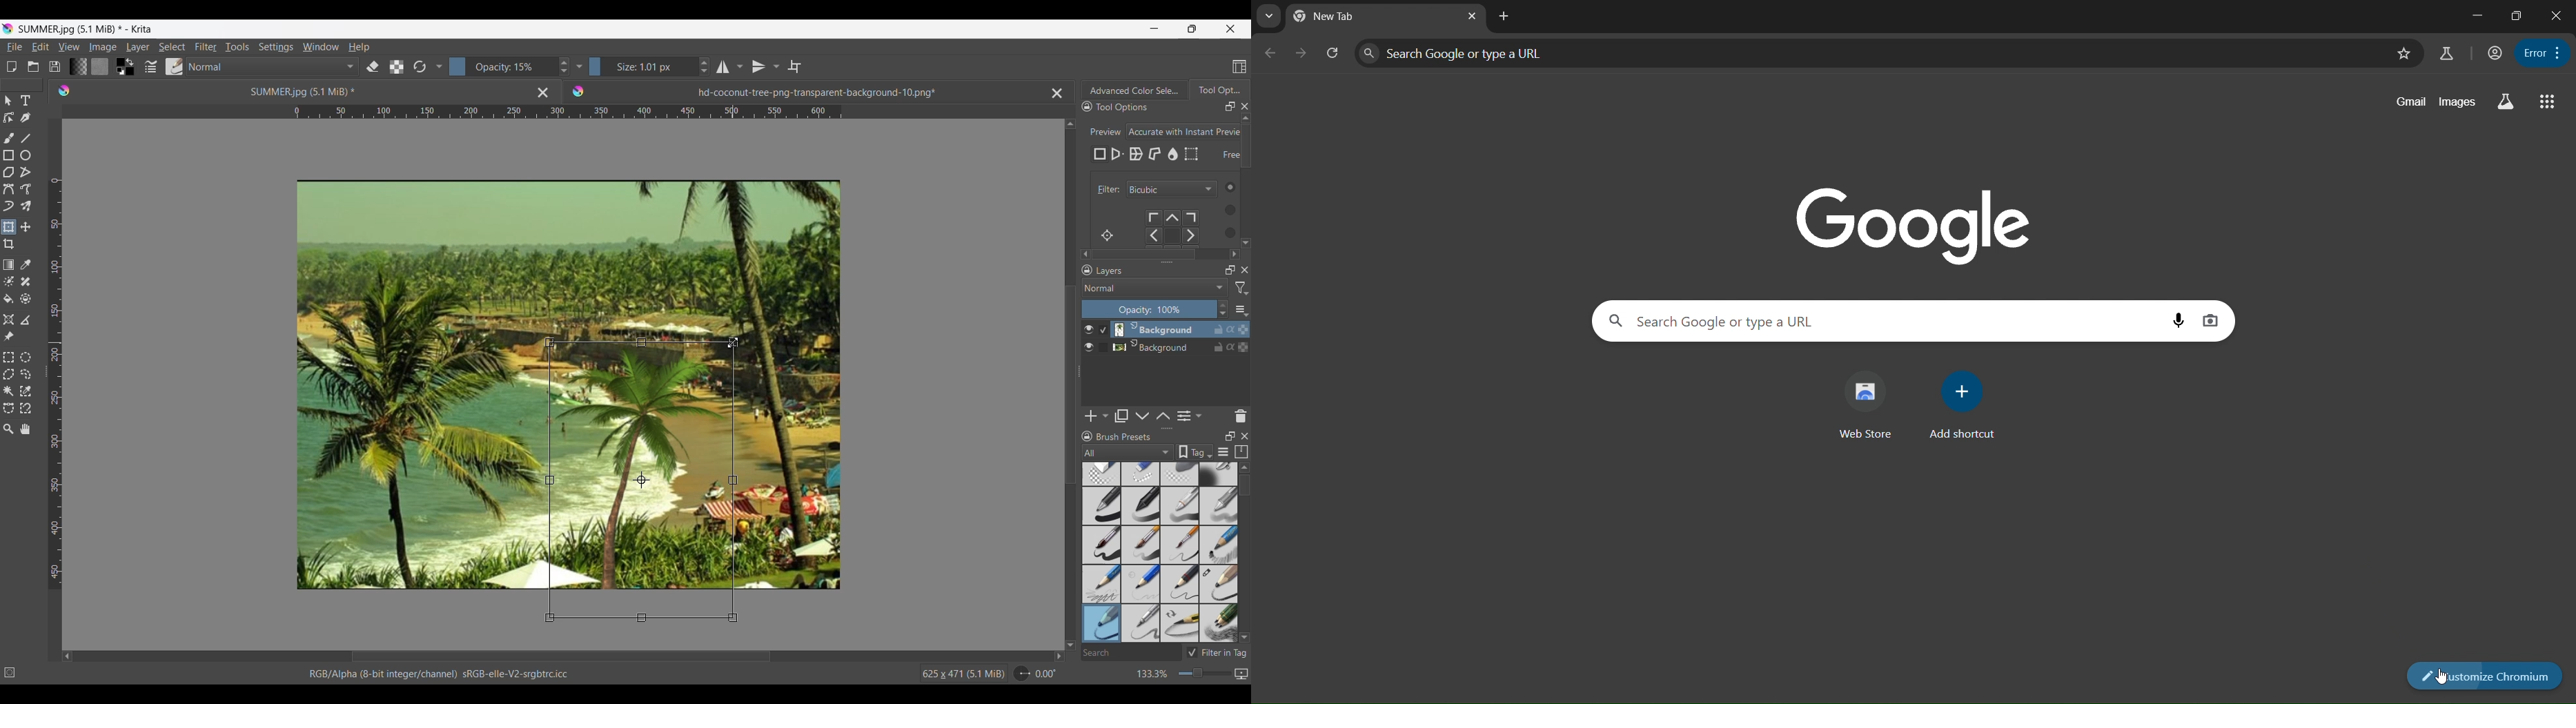  Describe the element at coordinates (1885, 322) in the screenshot. I see `search google or type a URL` at that location.